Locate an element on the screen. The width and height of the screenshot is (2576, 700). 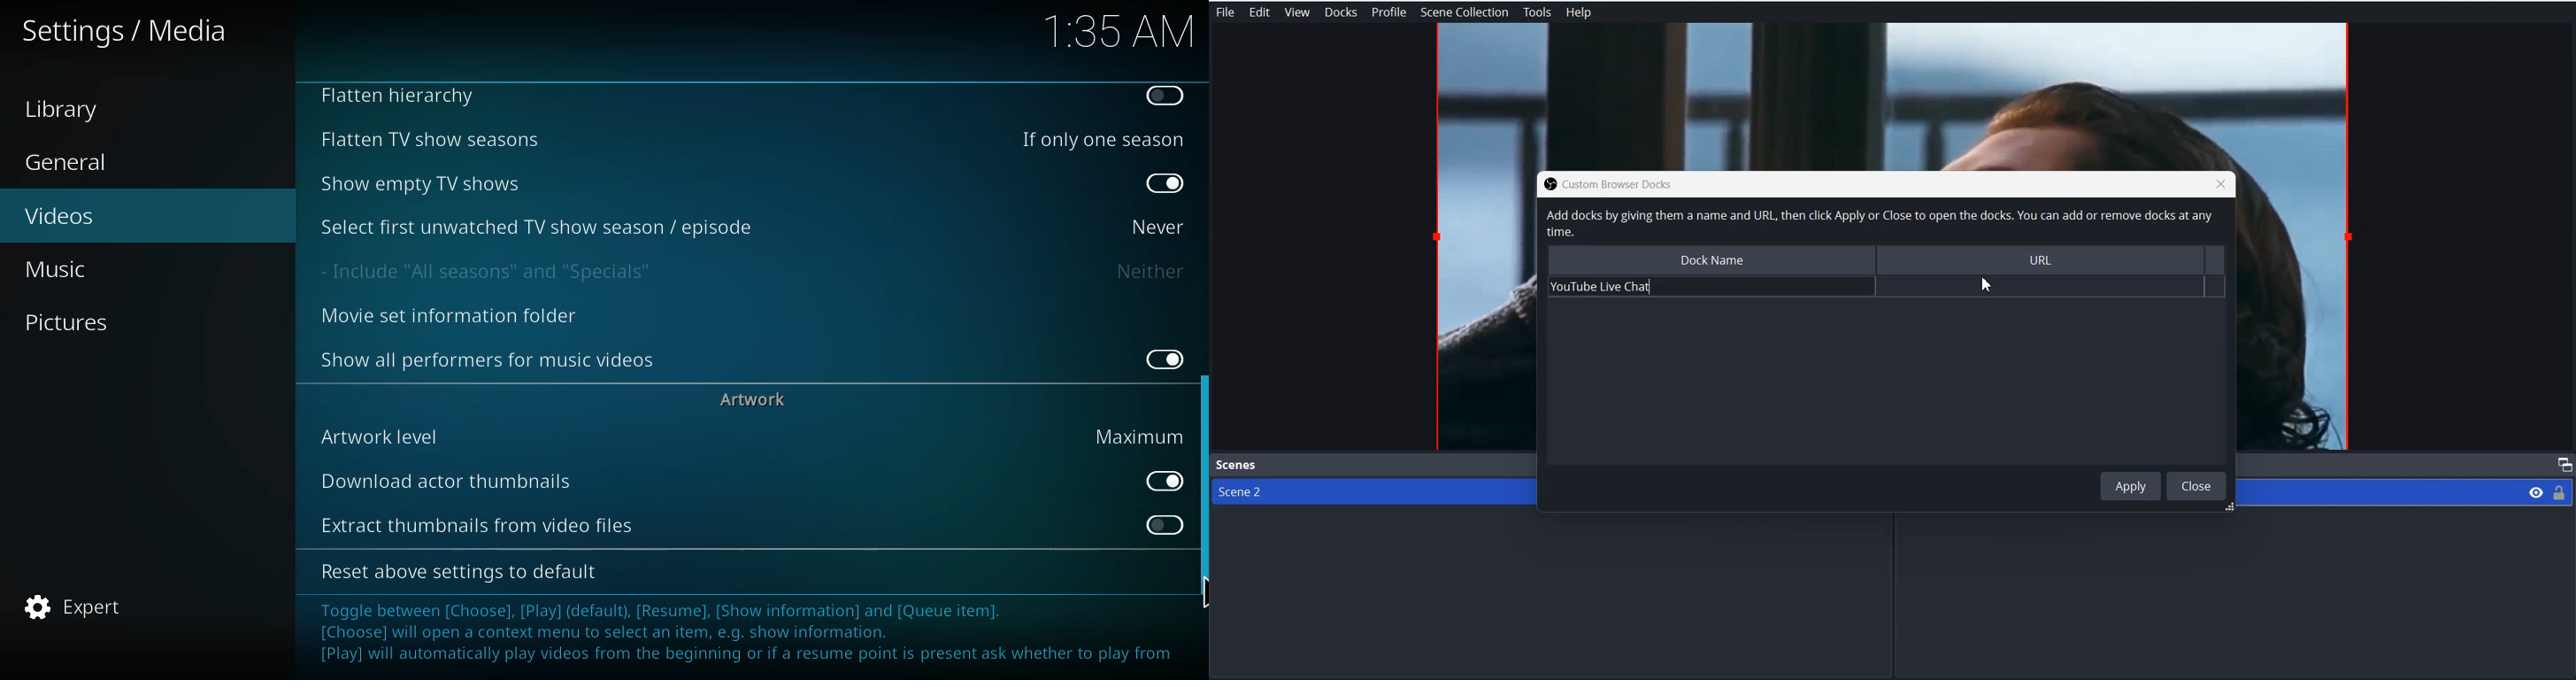
Profile is located at coordinates (1389, 12).